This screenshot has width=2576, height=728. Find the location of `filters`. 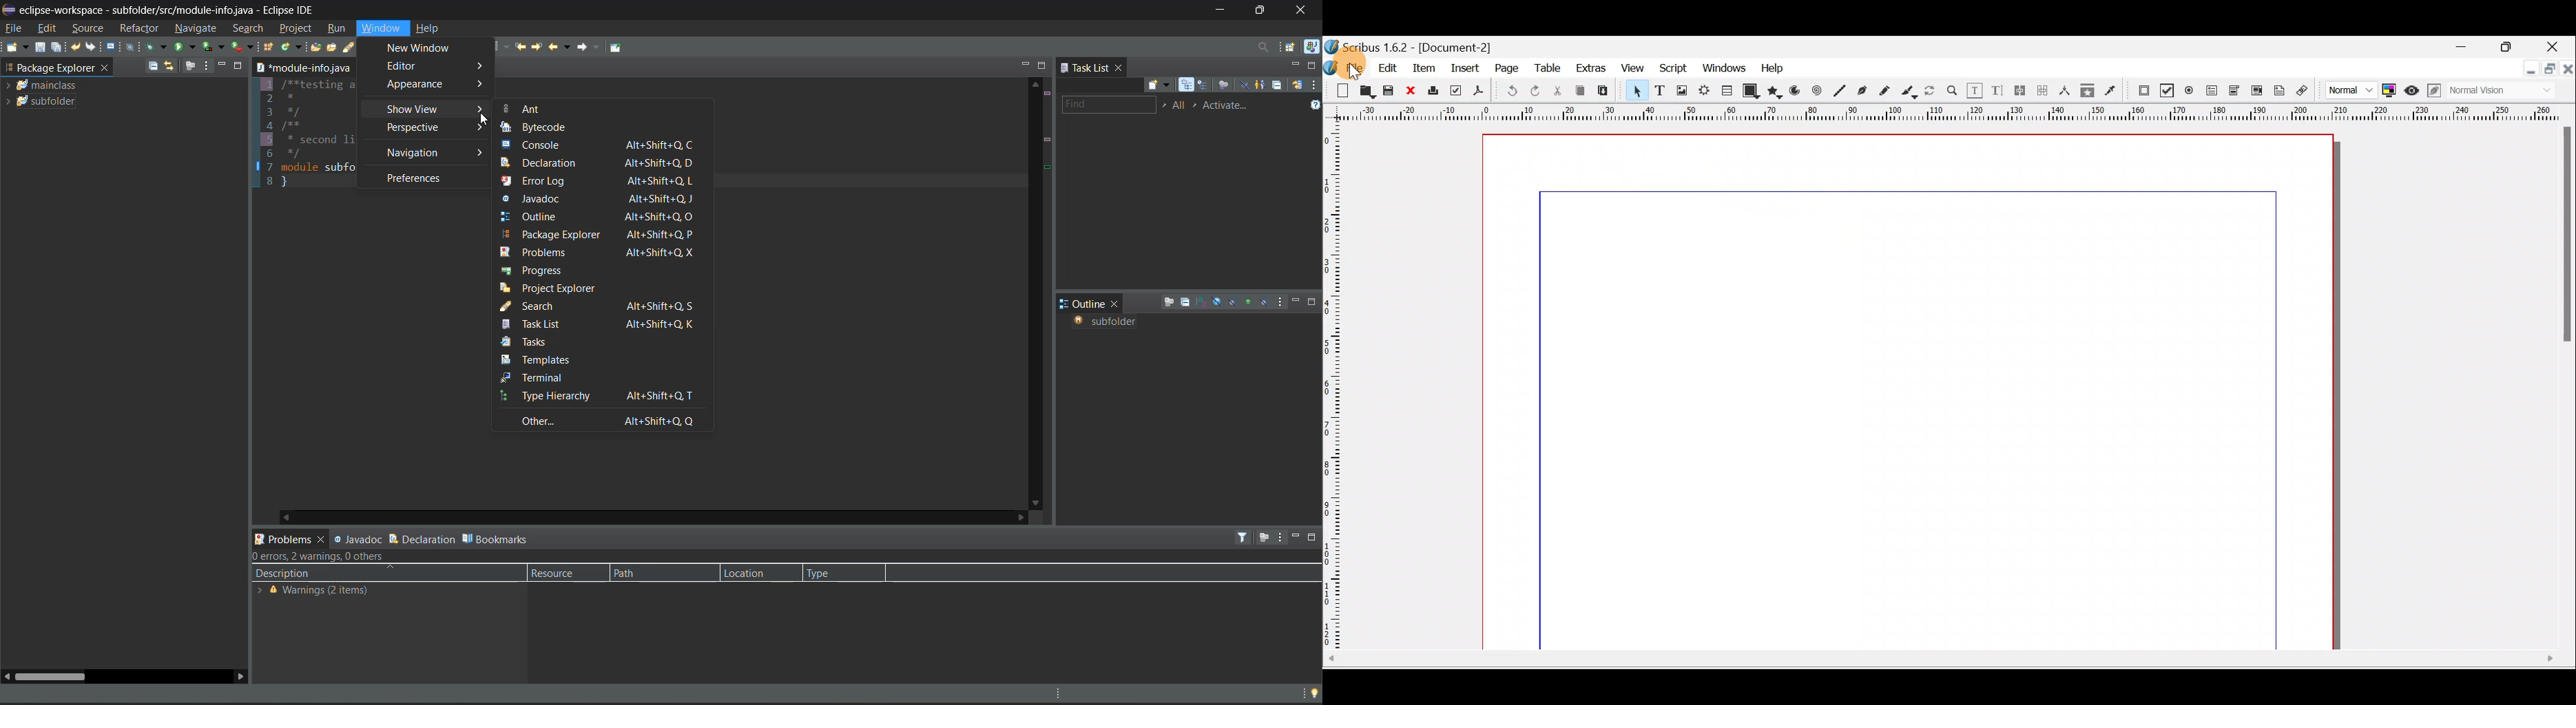

filters is located at coordinates (1245, 537).